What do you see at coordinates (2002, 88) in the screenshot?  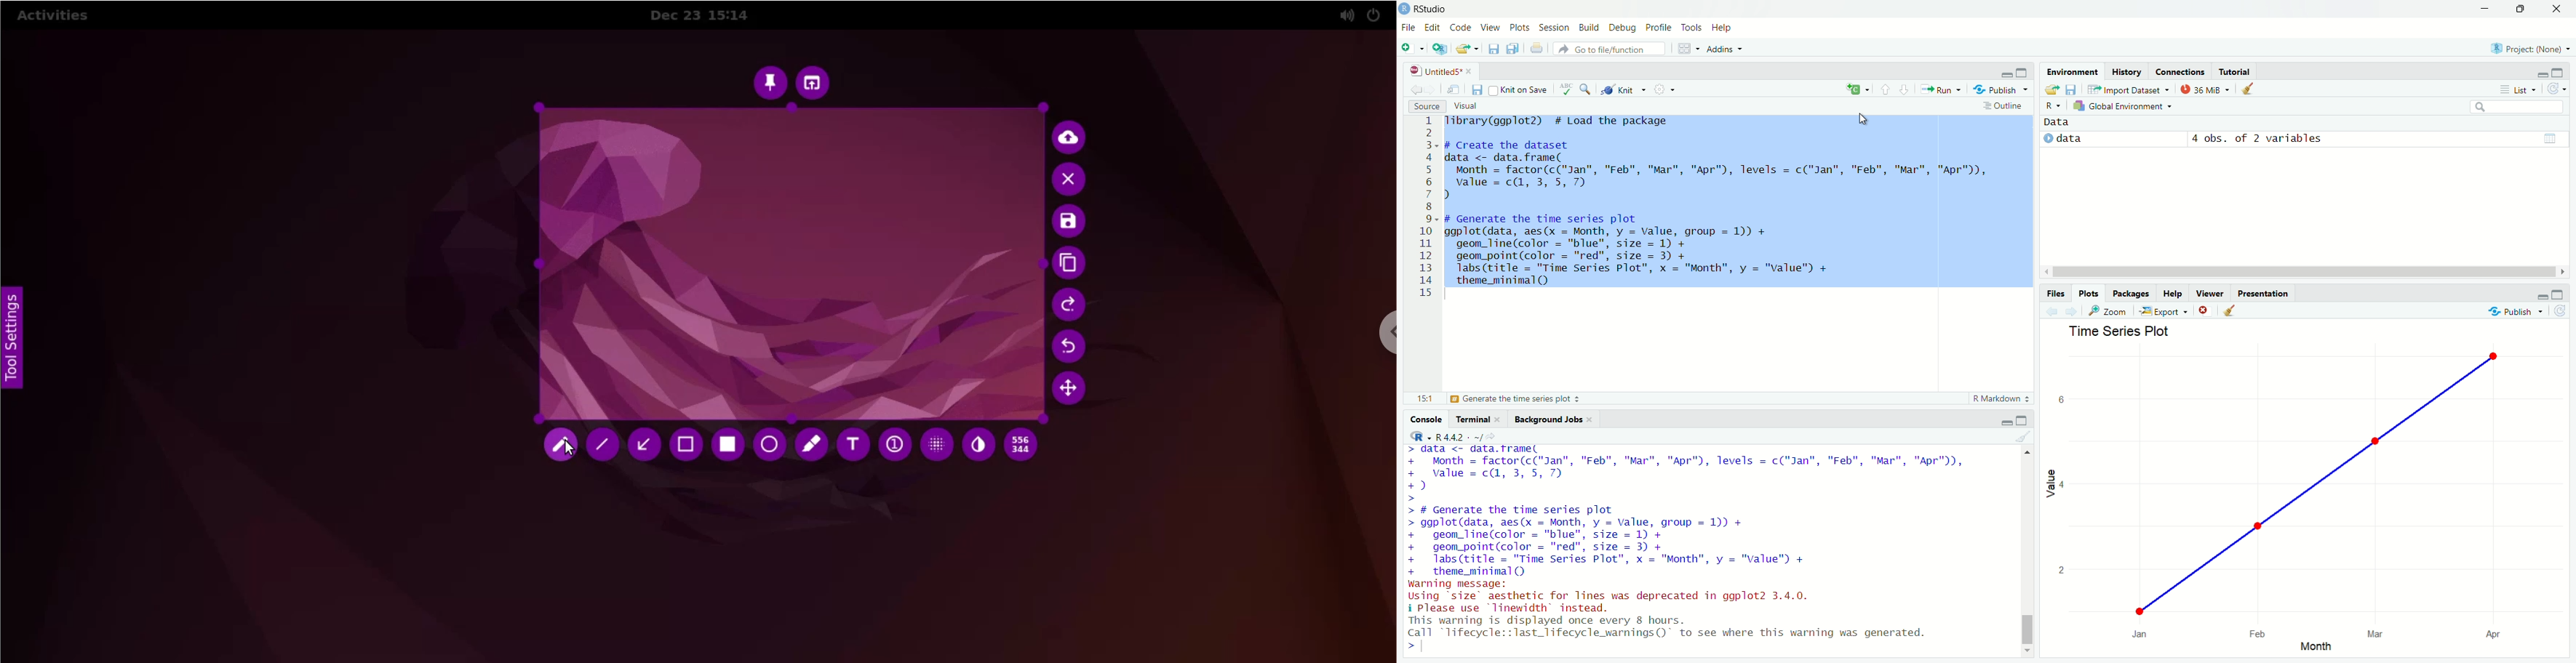 I see `publish` at bounding box center [2002, 88].